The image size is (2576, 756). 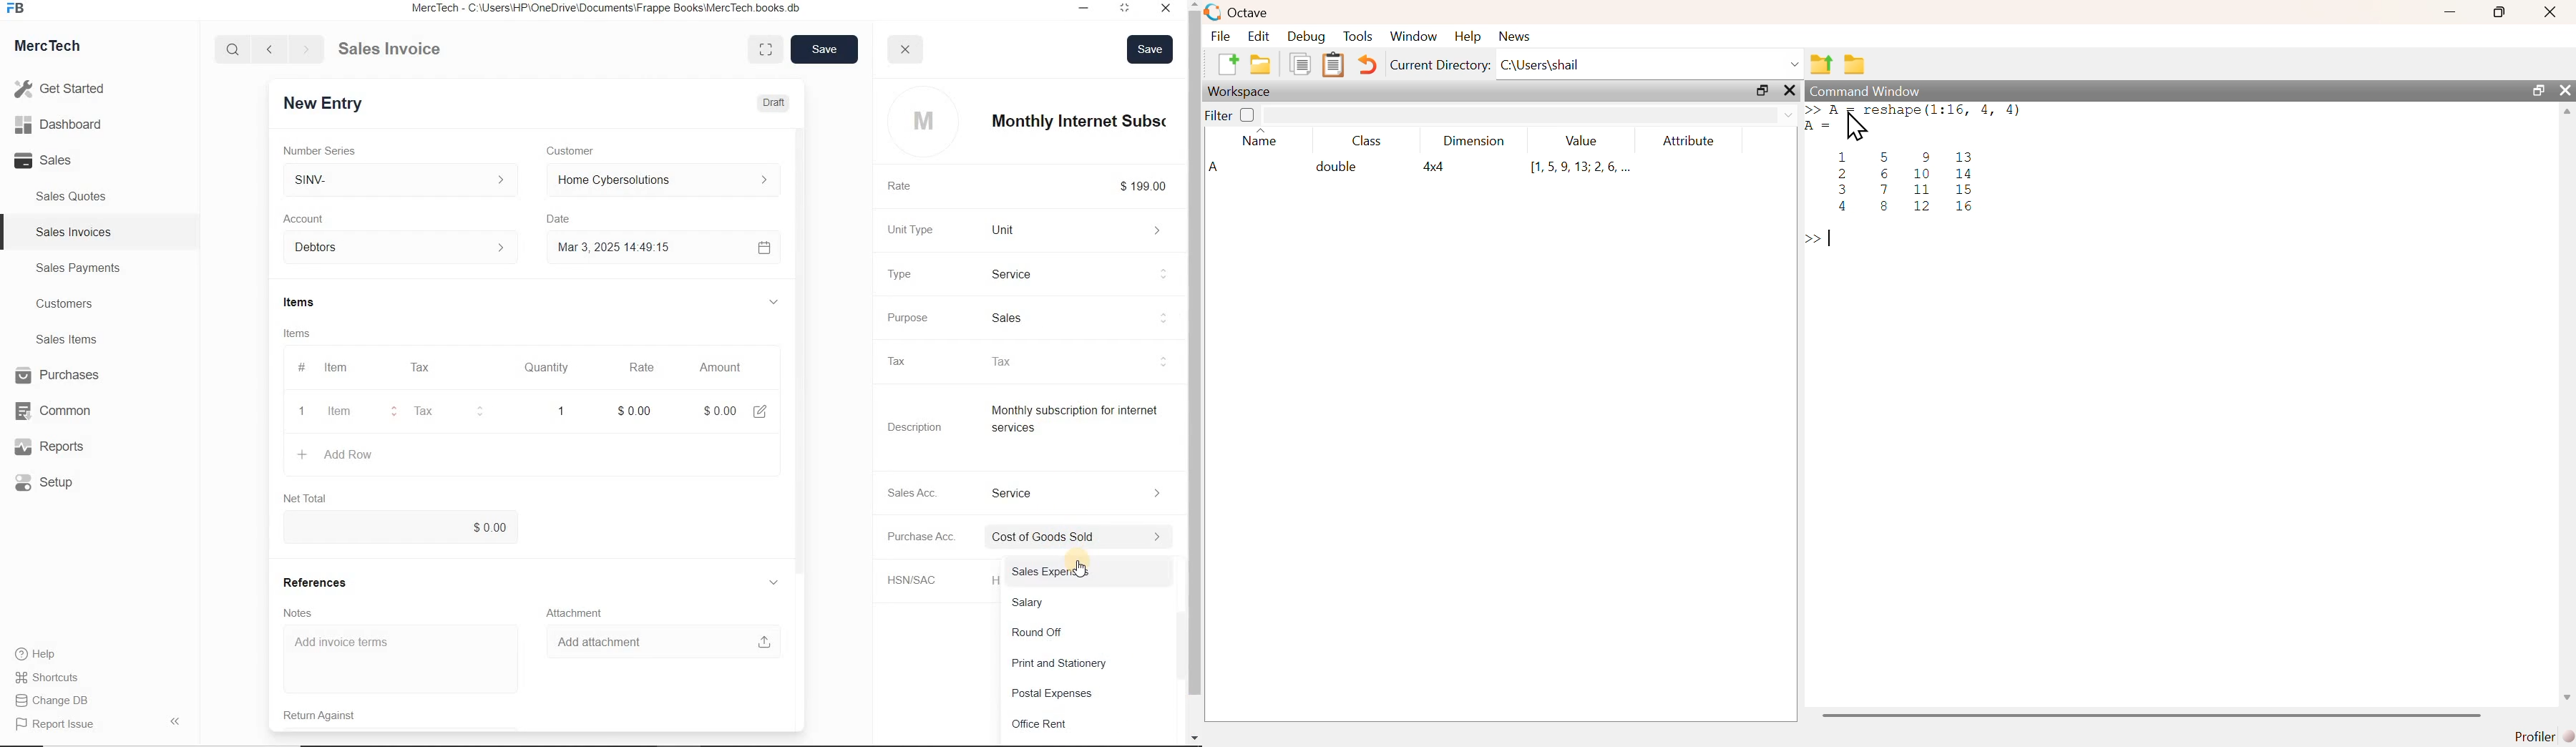 I want to click on create, so click(x=304, y=454).